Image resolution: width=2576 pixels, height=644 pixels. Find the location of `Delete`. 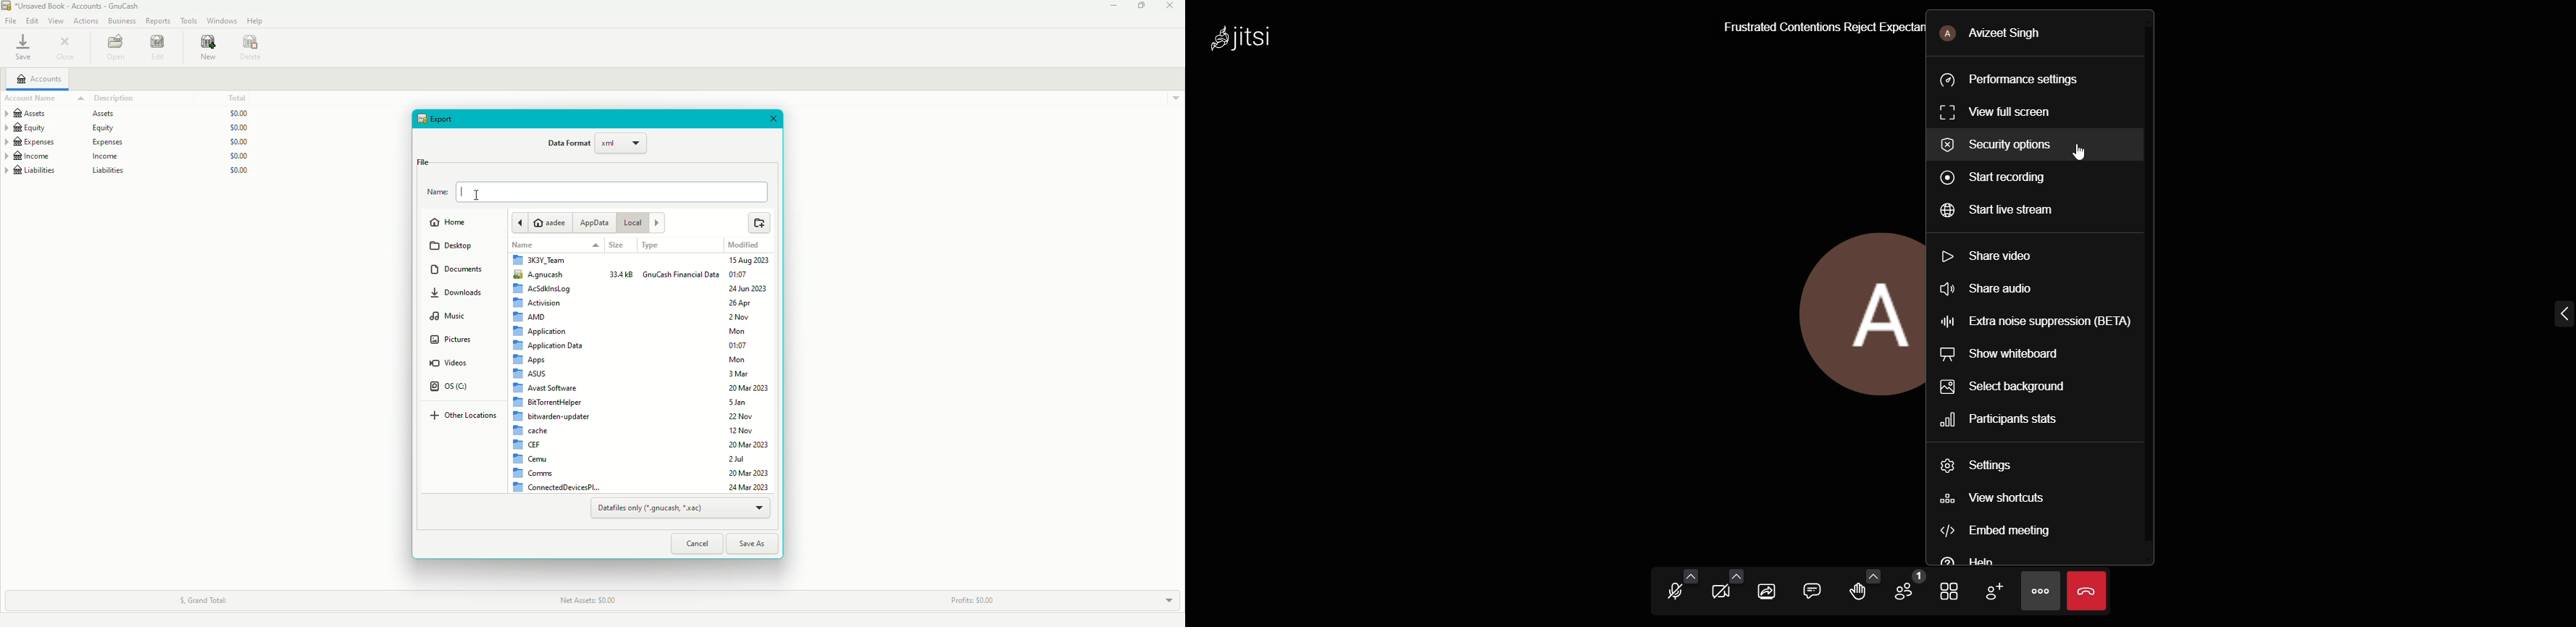

Delete is located at coordinates (254, 49).